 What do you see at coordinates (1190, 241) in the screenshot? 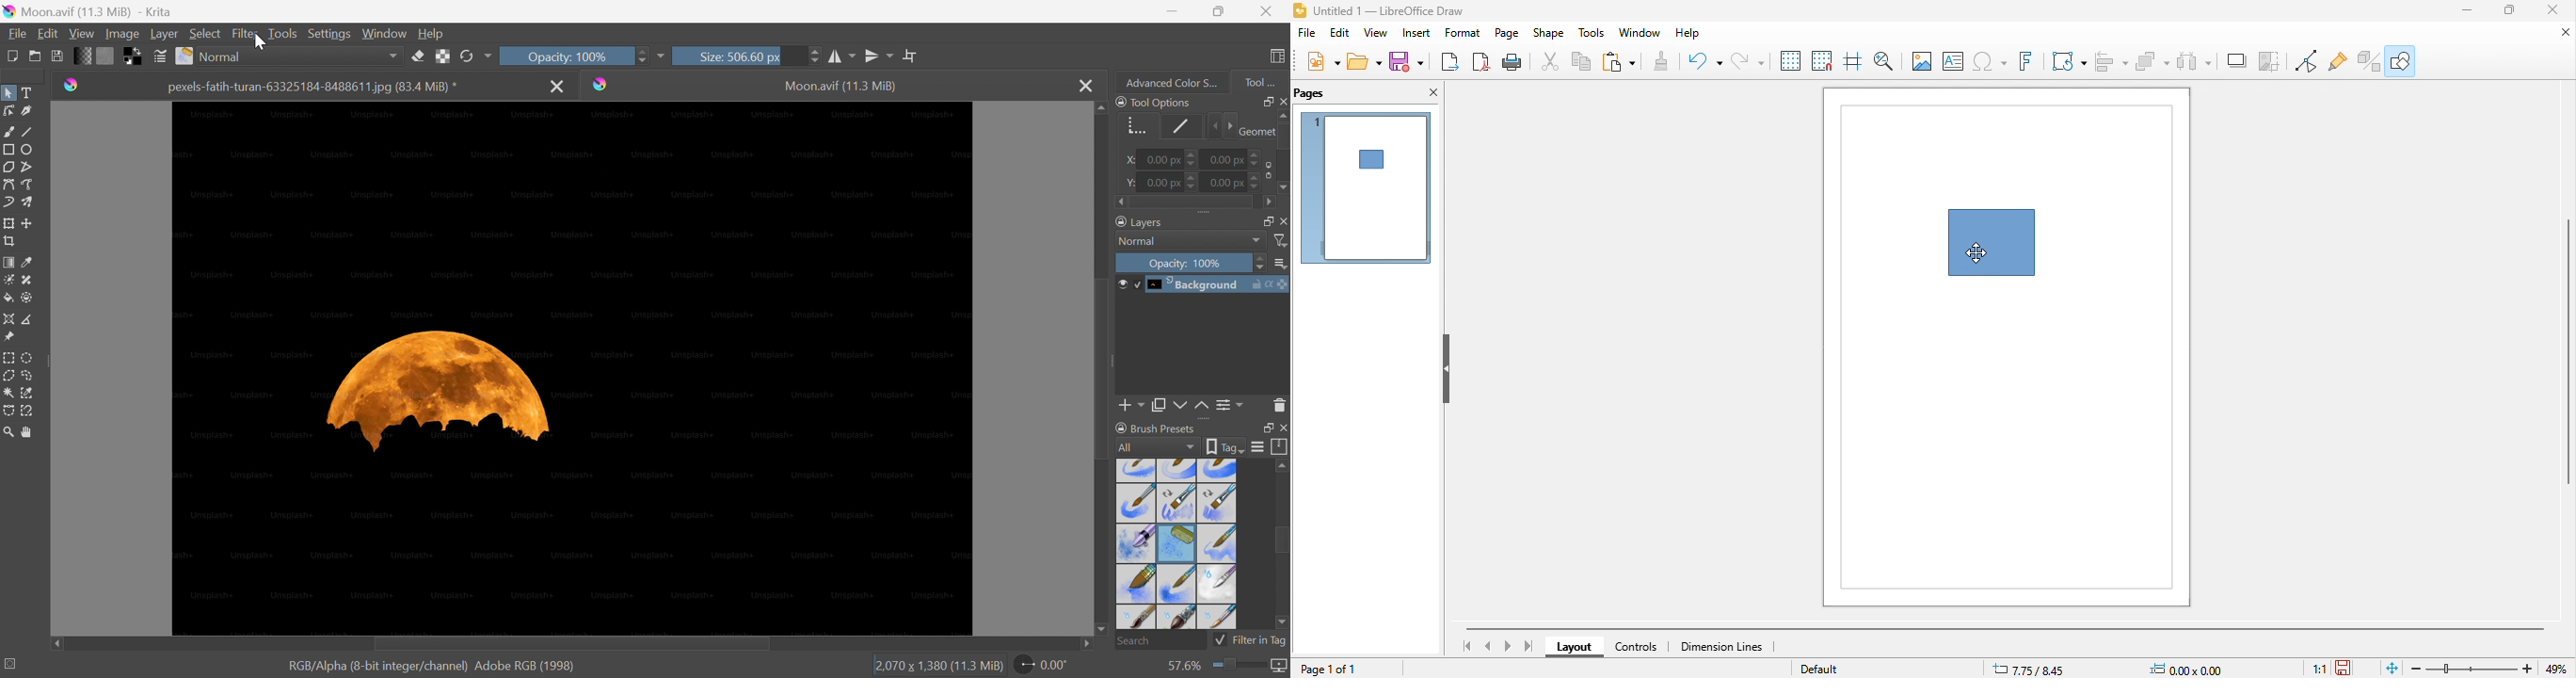
I see `Normal` at bounding box center [1190, 241].